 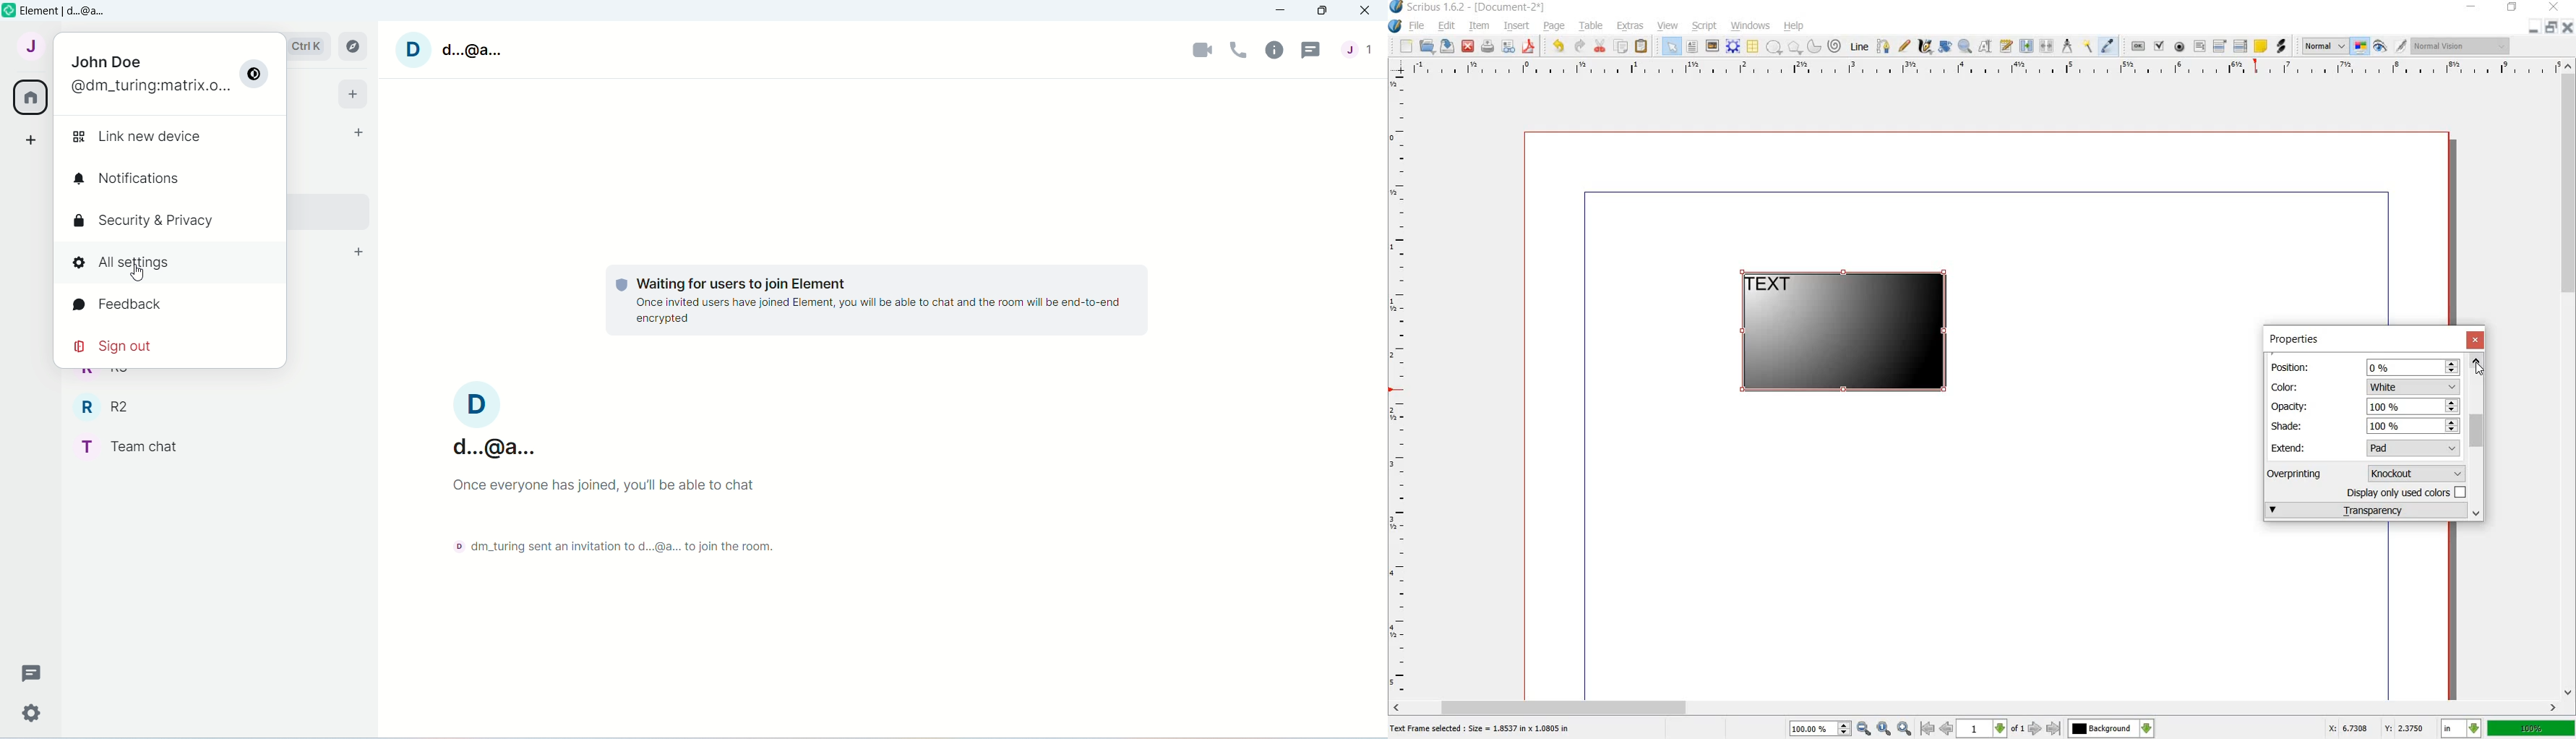 I want to click on extend, so click(x=2291, y=447).